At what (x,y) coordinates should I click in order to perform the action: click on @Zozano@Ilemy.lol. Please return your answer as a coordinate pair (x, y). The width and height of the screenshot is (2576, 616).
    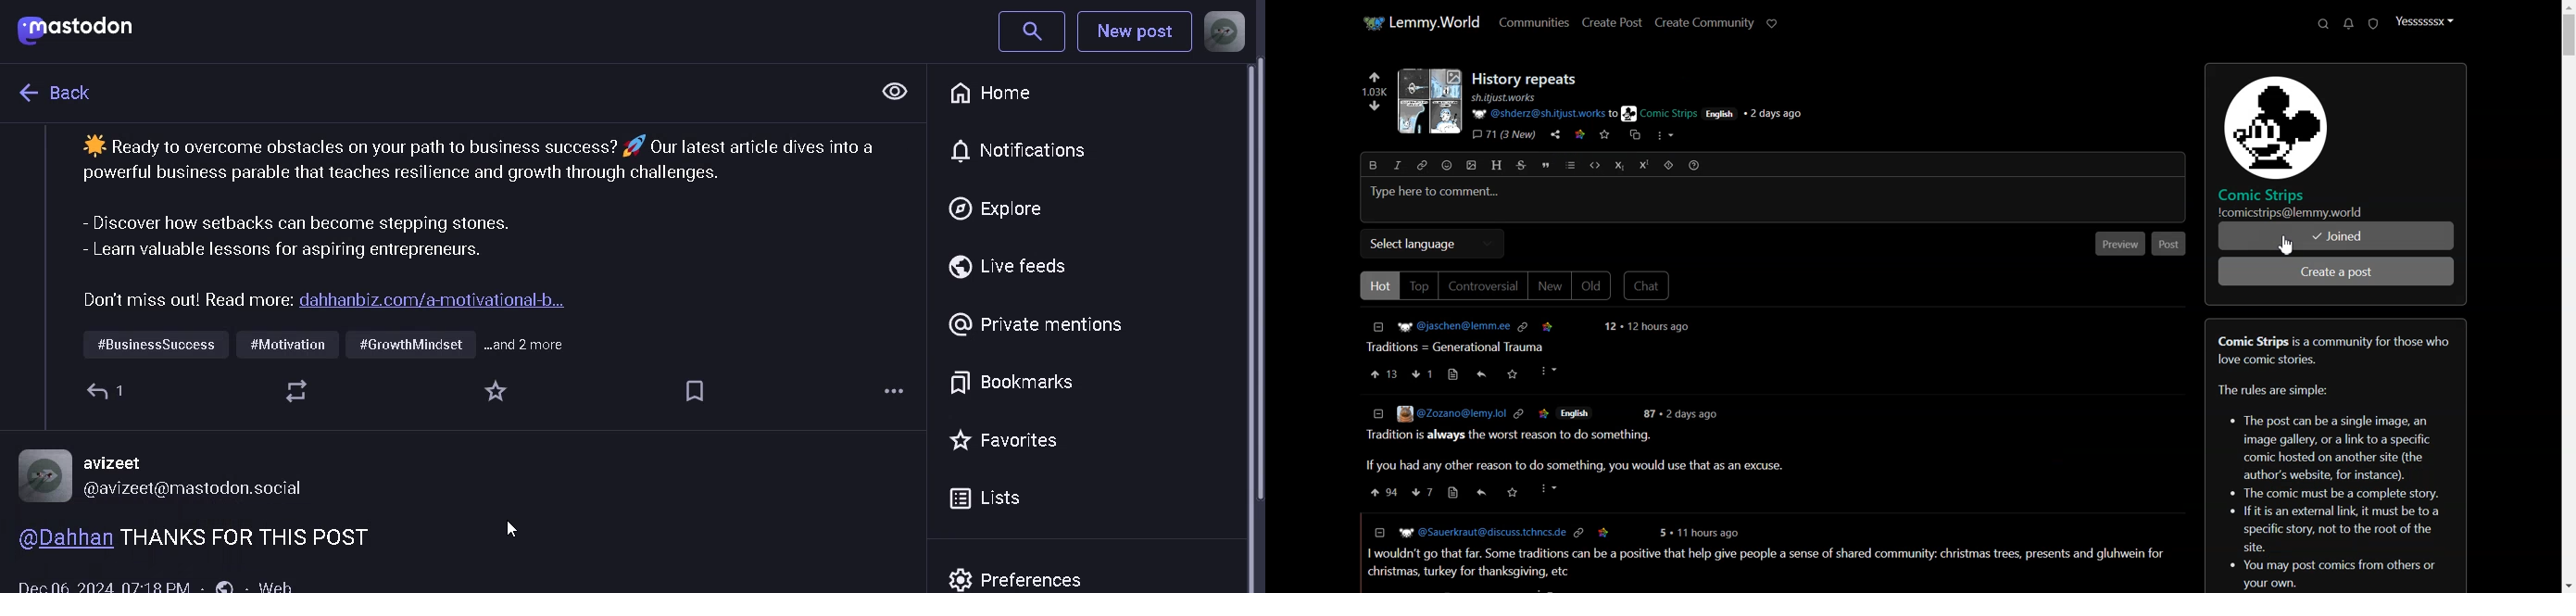
    Looking at the image, I should click on (1437, 414).